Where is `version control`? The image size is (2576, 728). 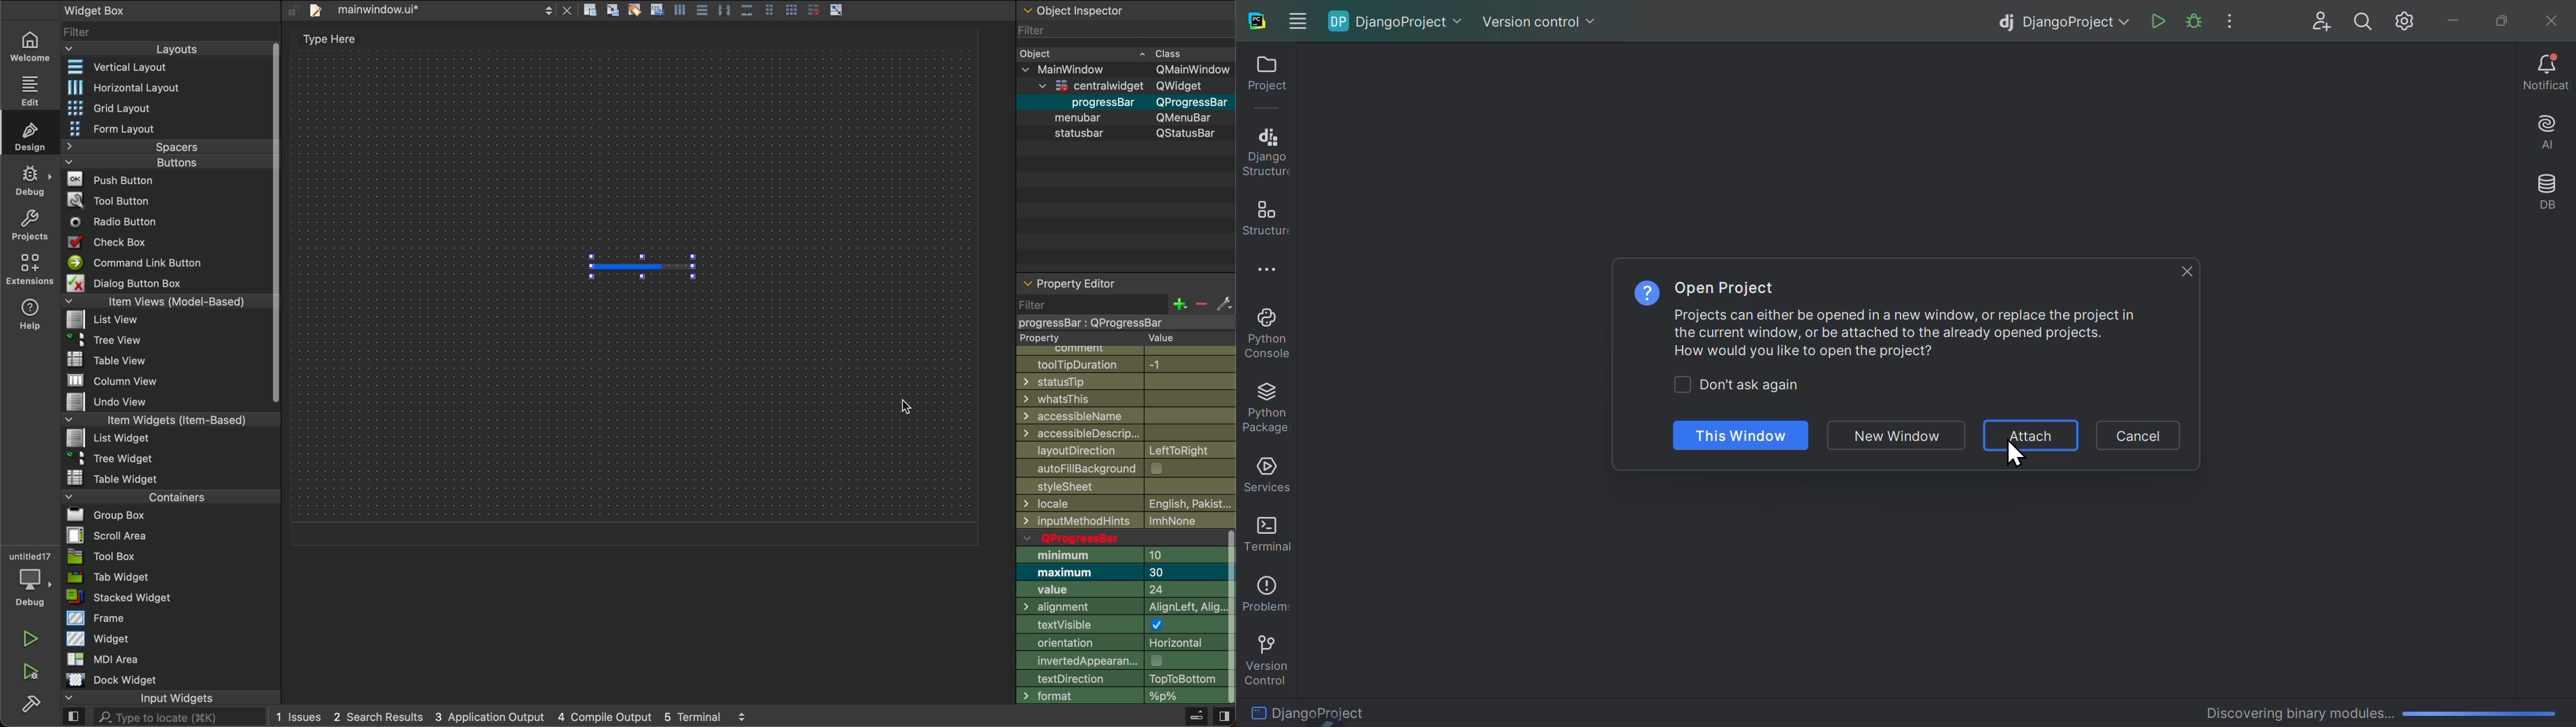
version control is located at coordinates (1265, 657).